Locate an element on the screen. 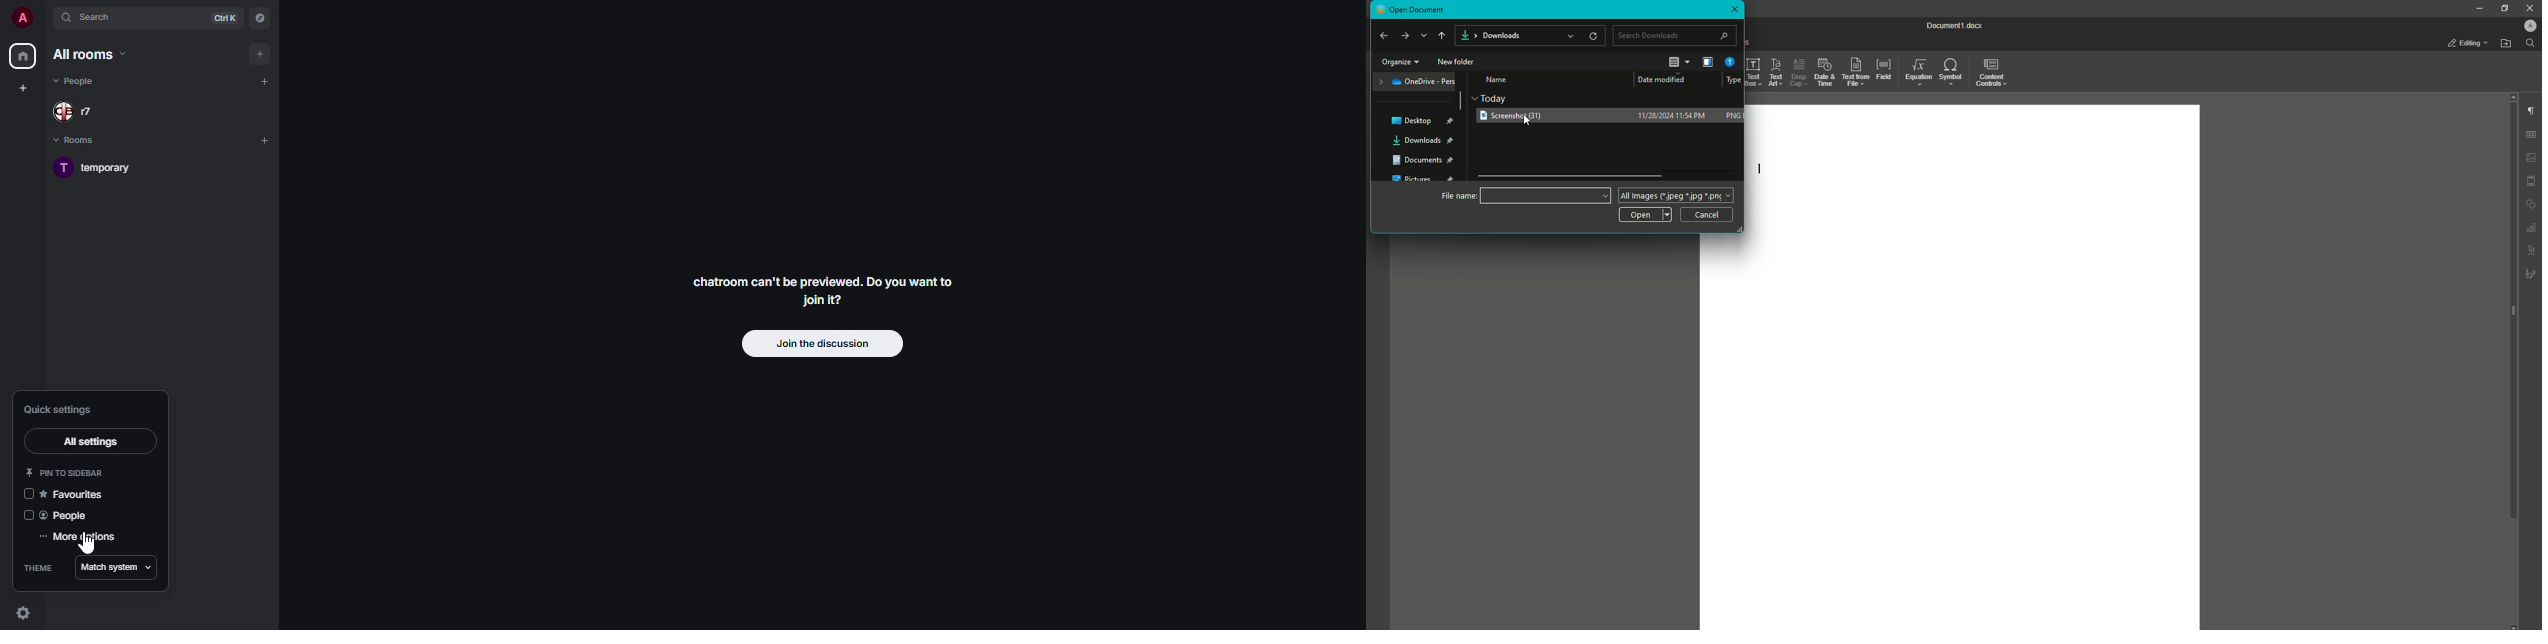 The height and width of the screenshot is (644, 2548). Shape Settings is located at coordinates (2532, 204).